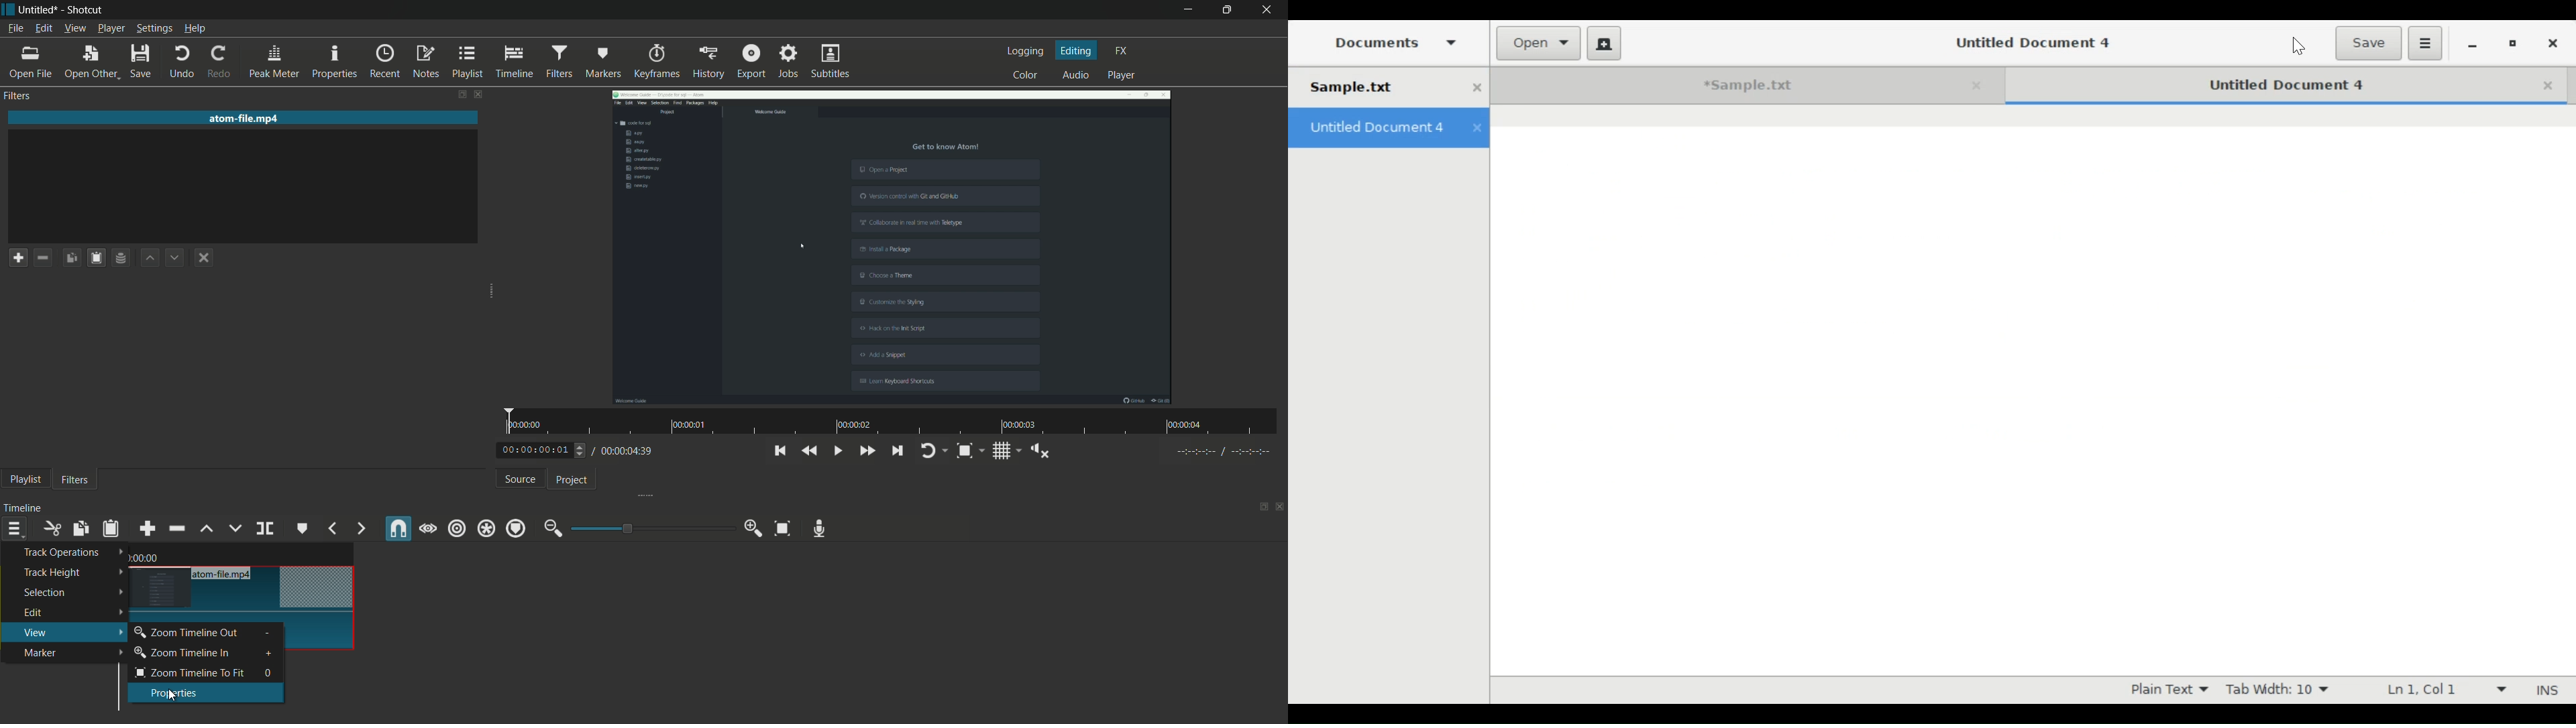 This screenshot has height=728, width=2576. What do you see at coordinates (80, 529) in the screenshot?
I see `copy` at bounding box center [80, 529].